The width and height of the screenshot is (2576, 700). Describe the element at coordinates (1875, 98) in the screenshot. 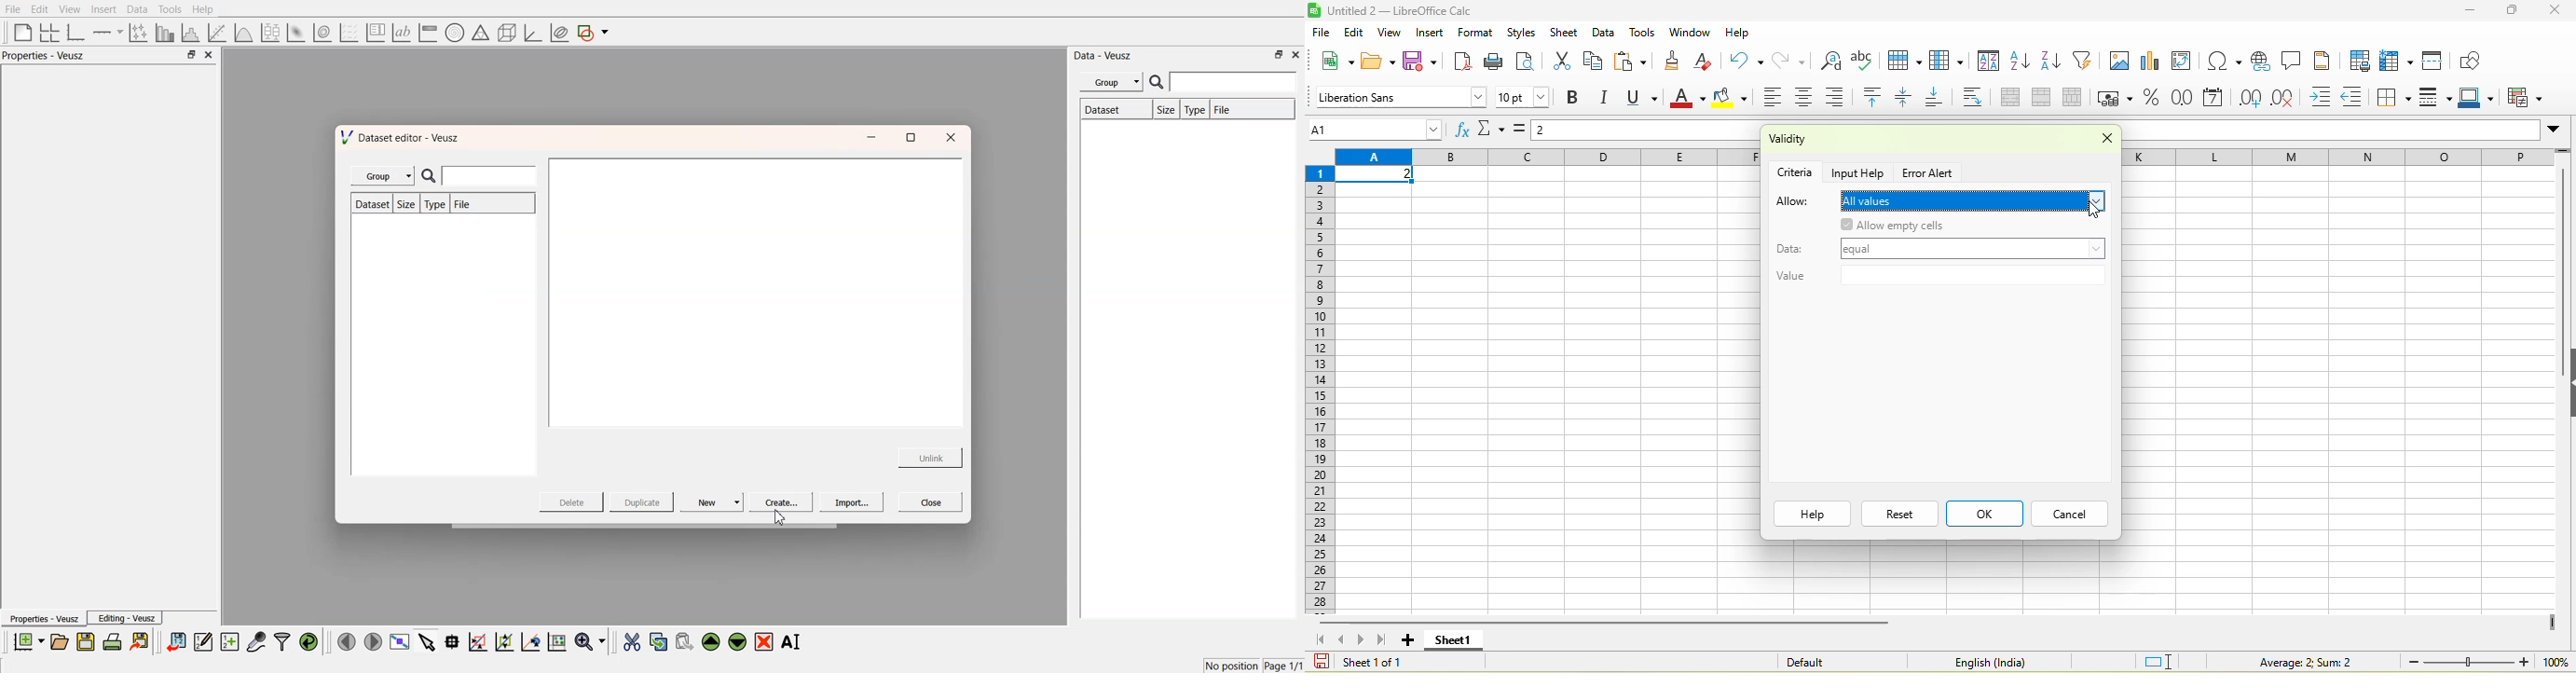

I see `align top` at that location.